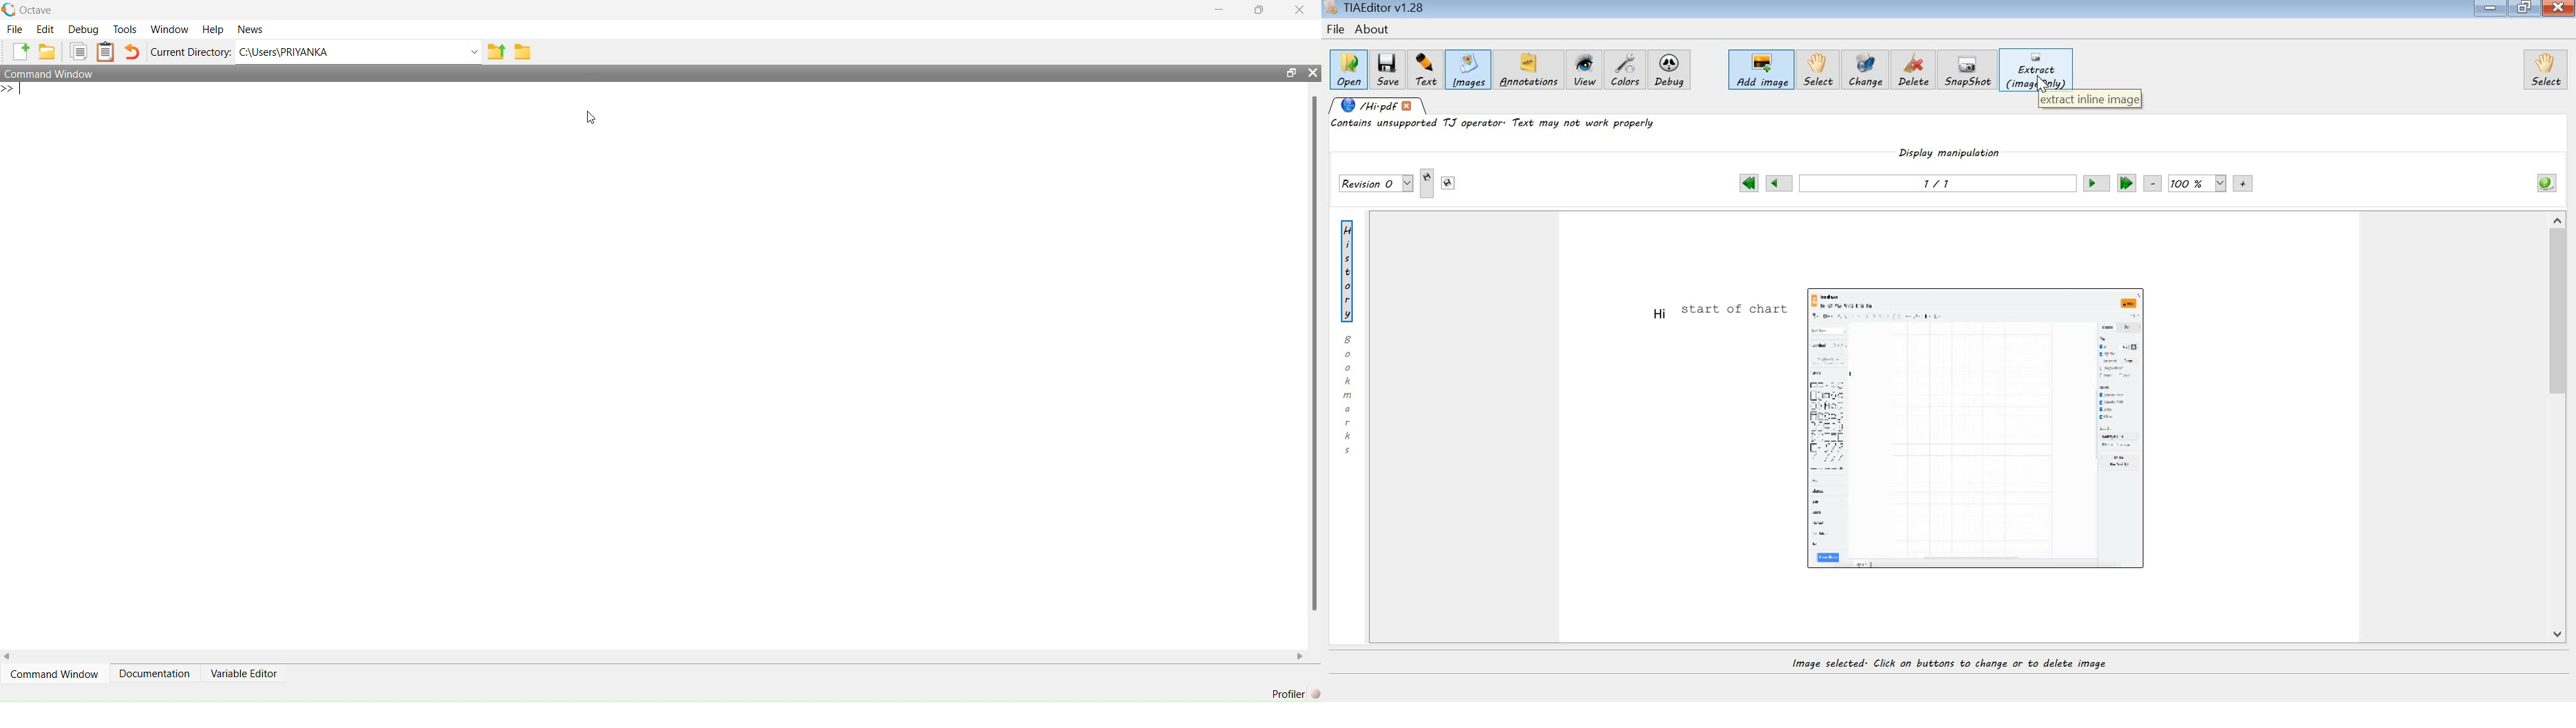  What do you see at coordinates (2546, 69) in the screenshot?
I see `select` at bounding box center [2546, 69].